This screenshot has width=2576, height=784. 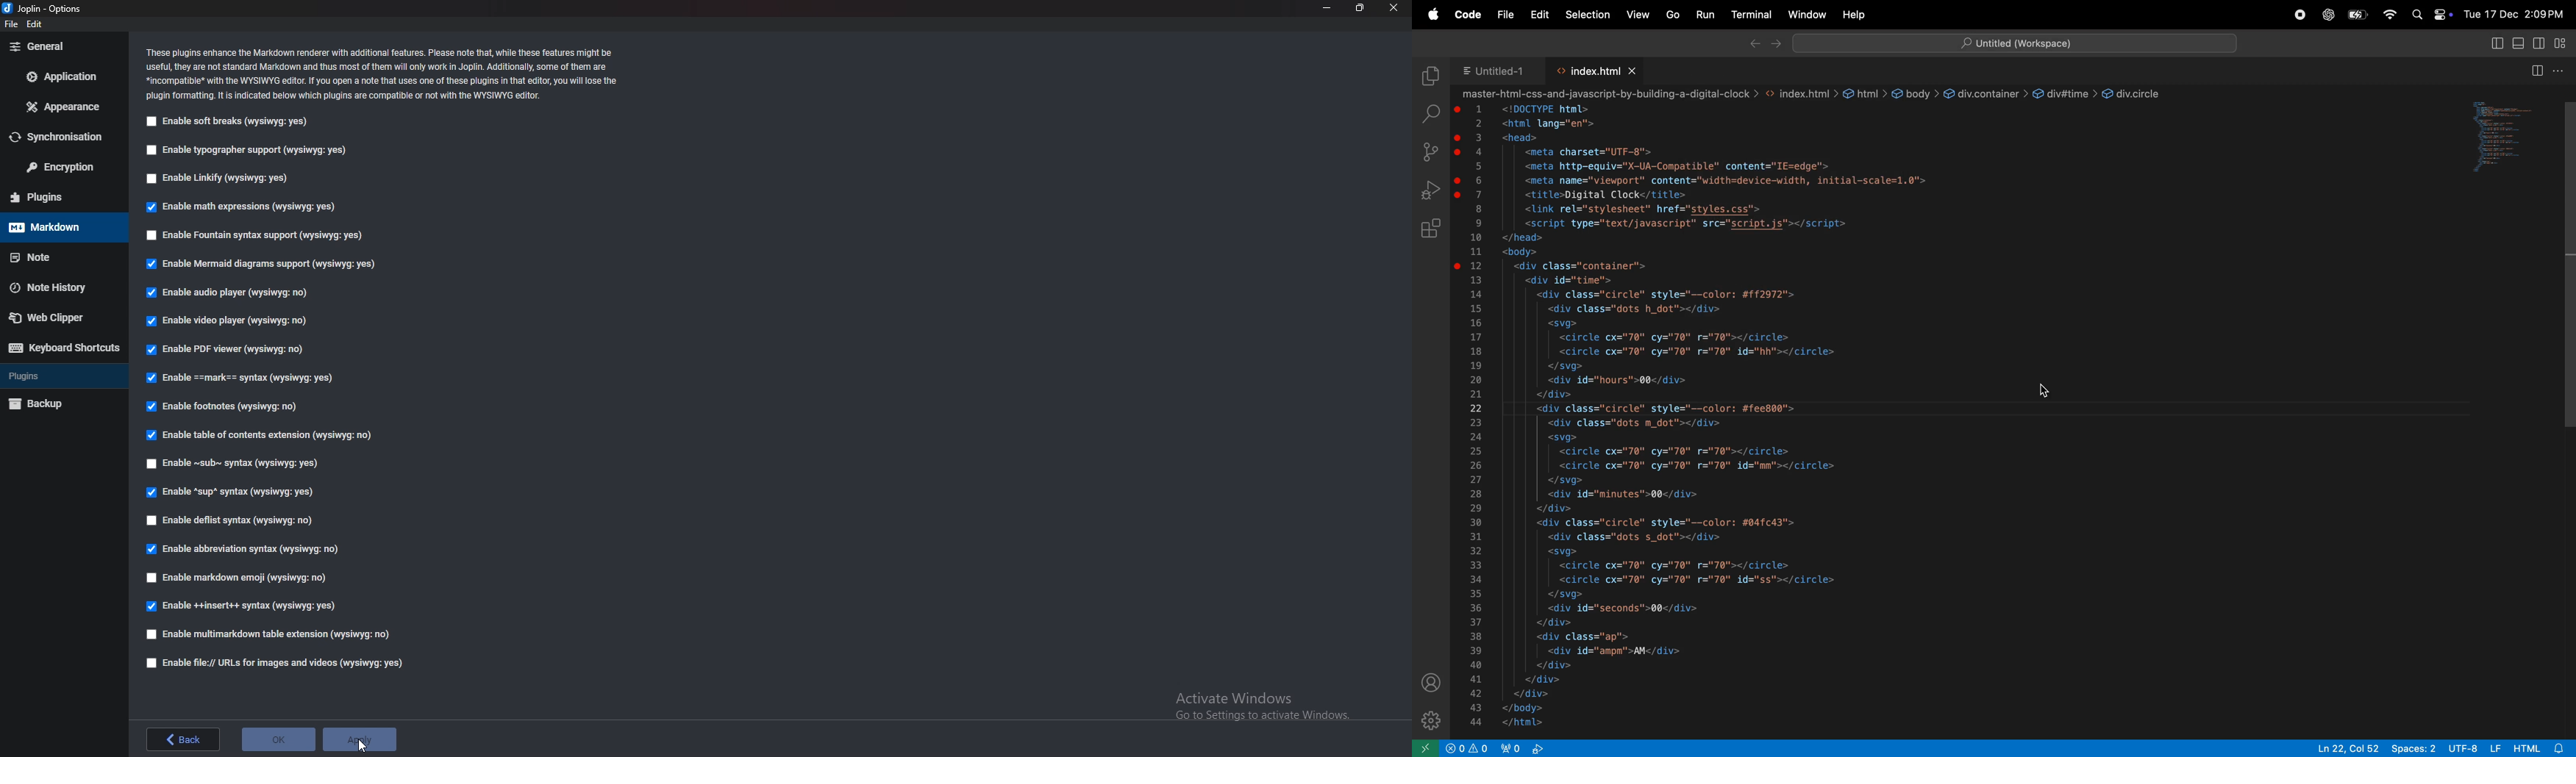 I want to click on Sync, so click(x=60, y=137).